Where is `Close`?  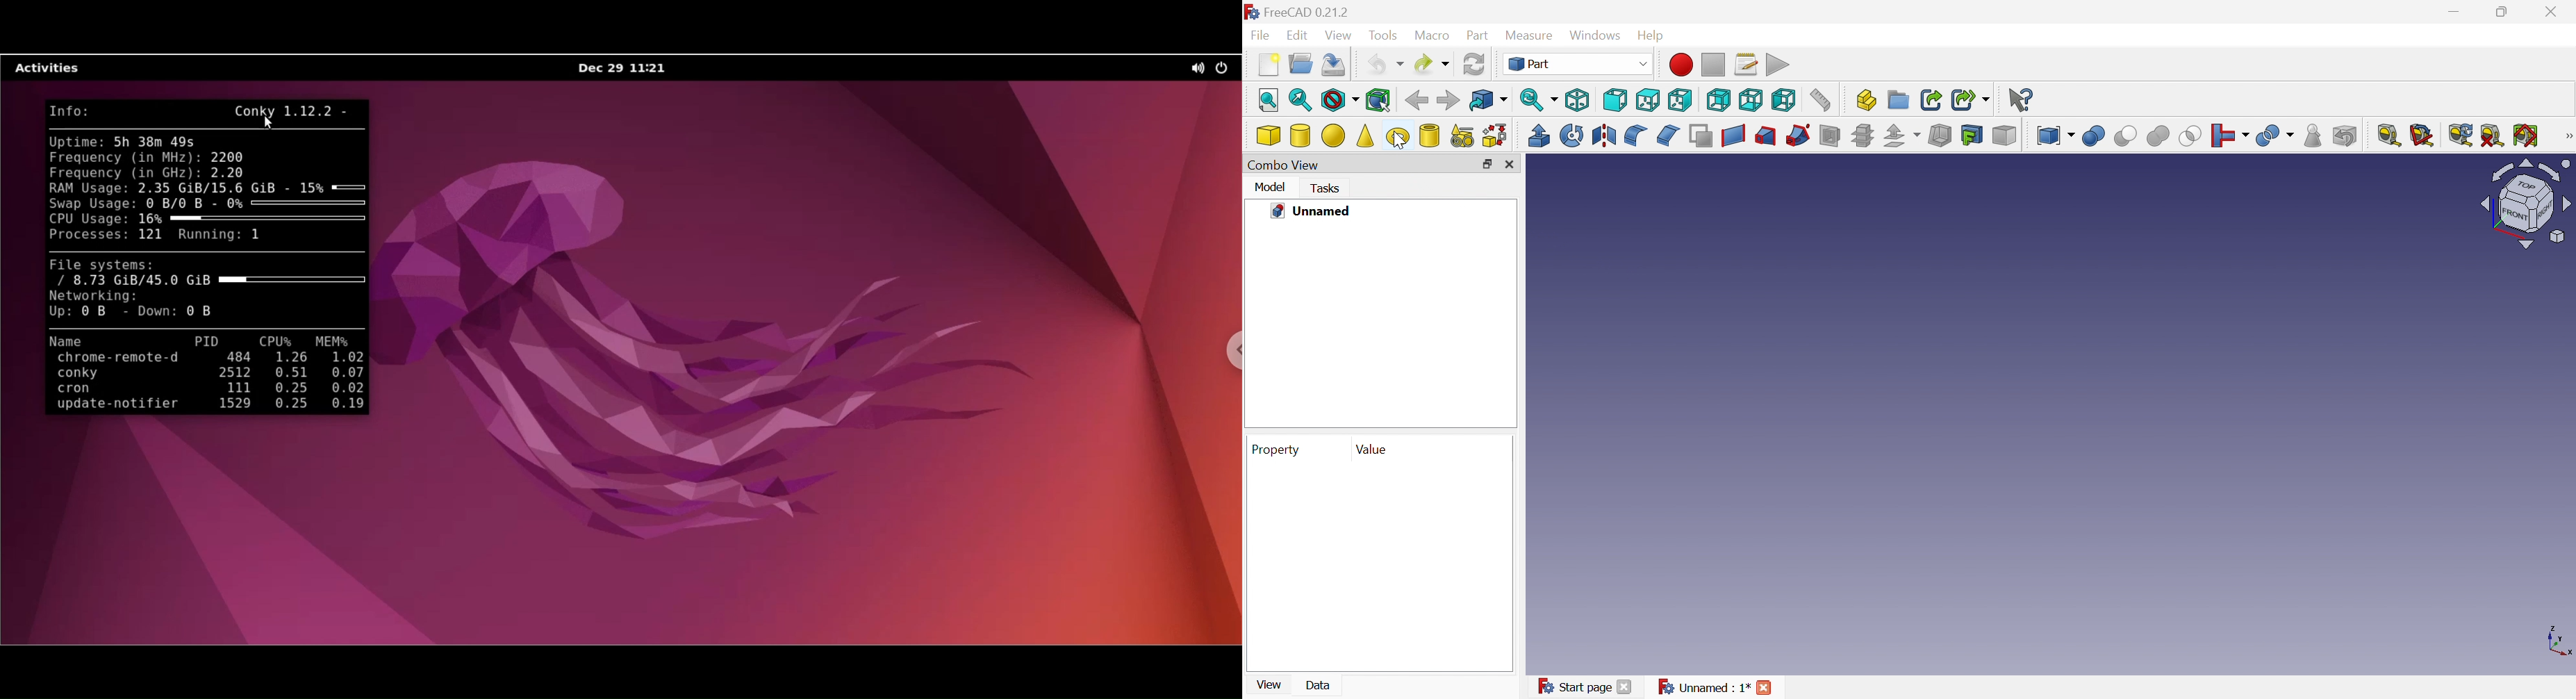
Close is located at coordinates (2556, 11).